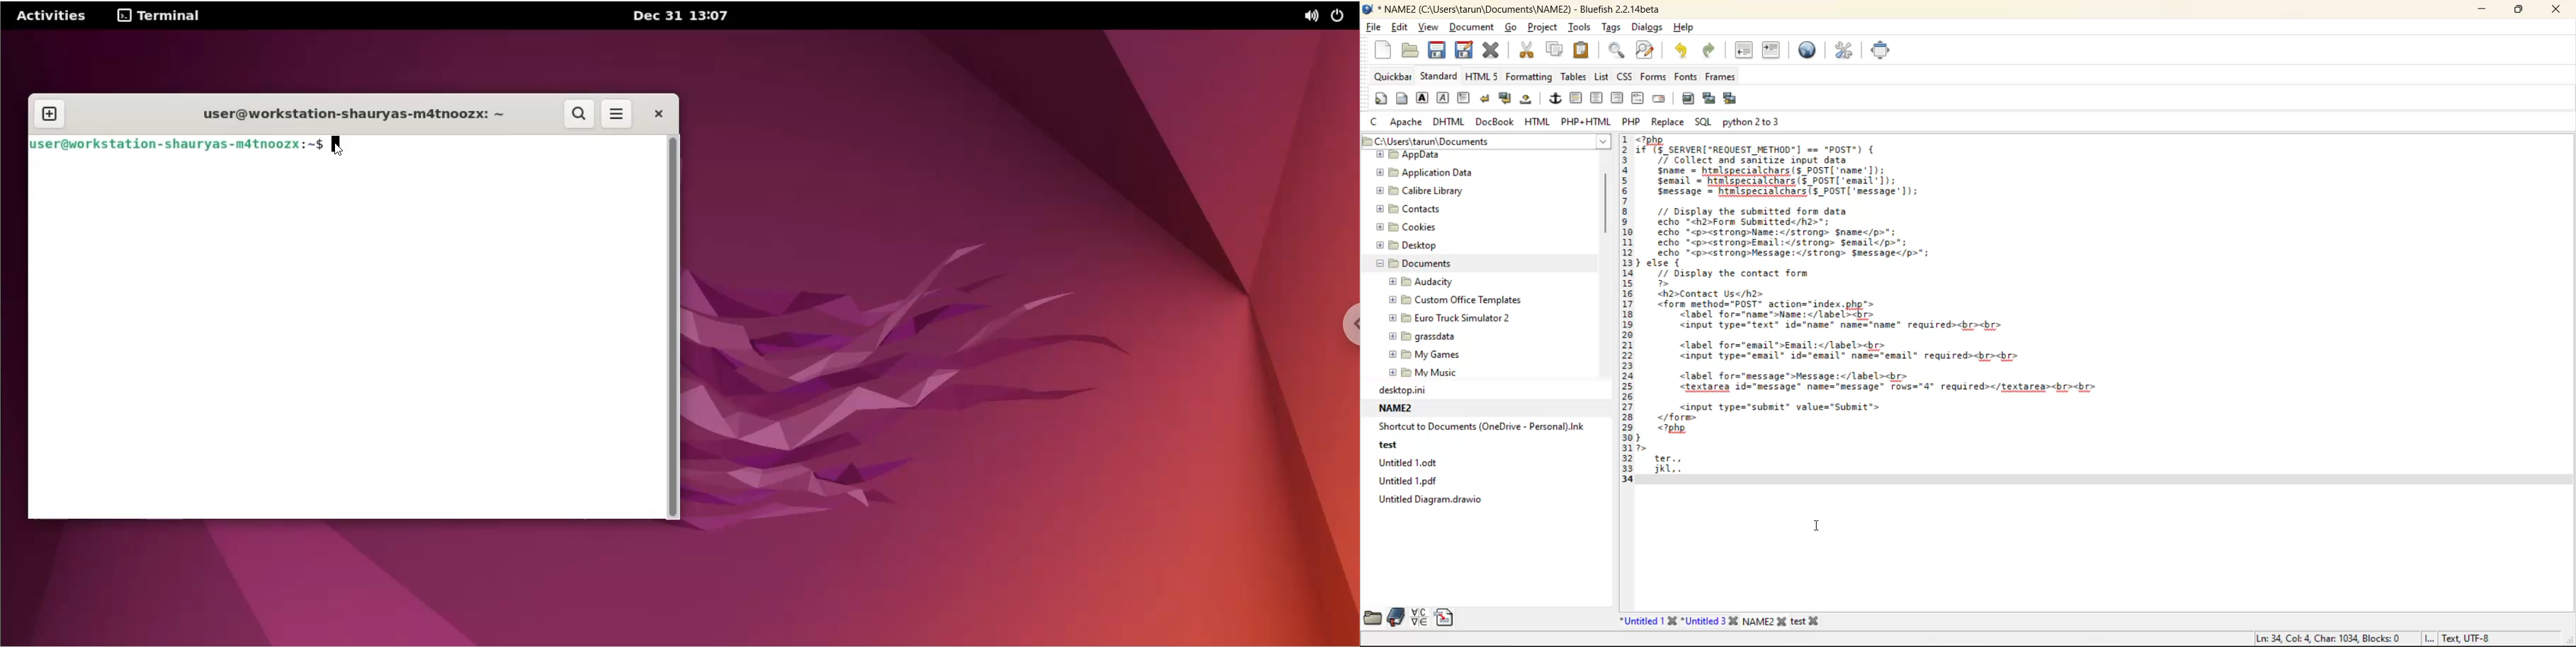 This screenshot has height=672, width=2576. What do you see at coordinates (1541, 26) in the screenshot?
I see `project` at bounding box center [1541, 26].